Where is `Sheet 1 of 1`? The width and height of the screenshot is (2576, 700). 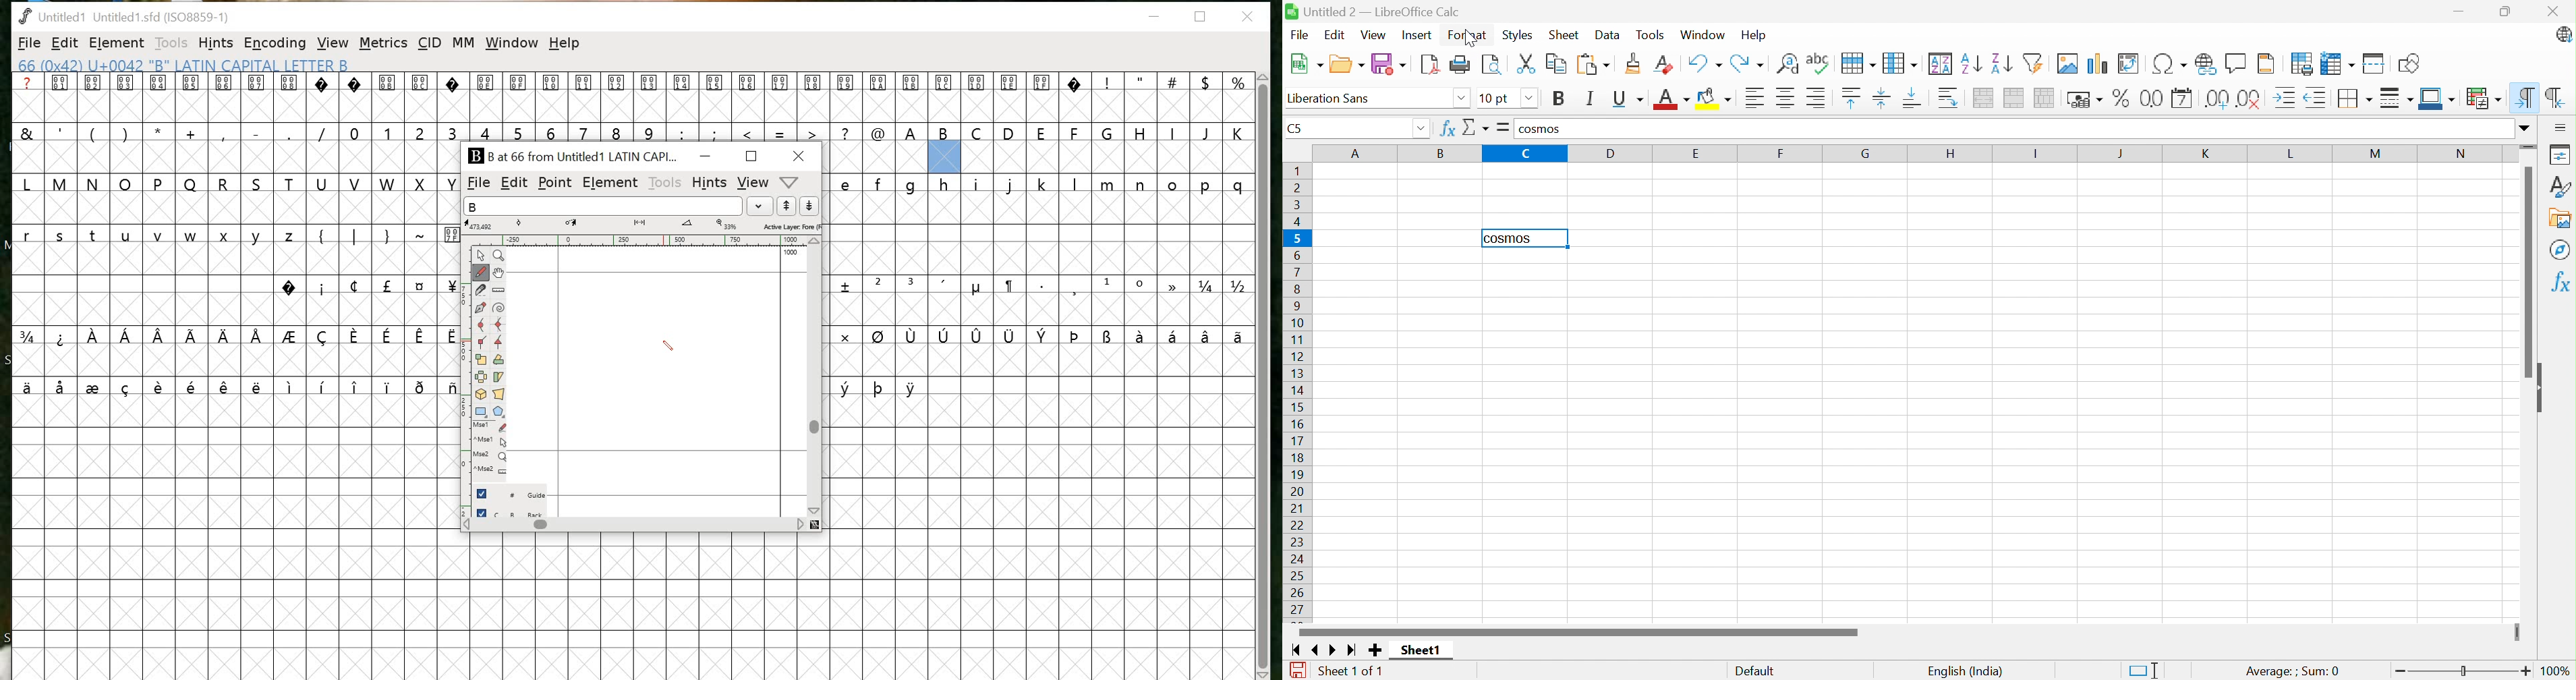
Sheet 1 of 1 is located at coordinates (1354, 672).